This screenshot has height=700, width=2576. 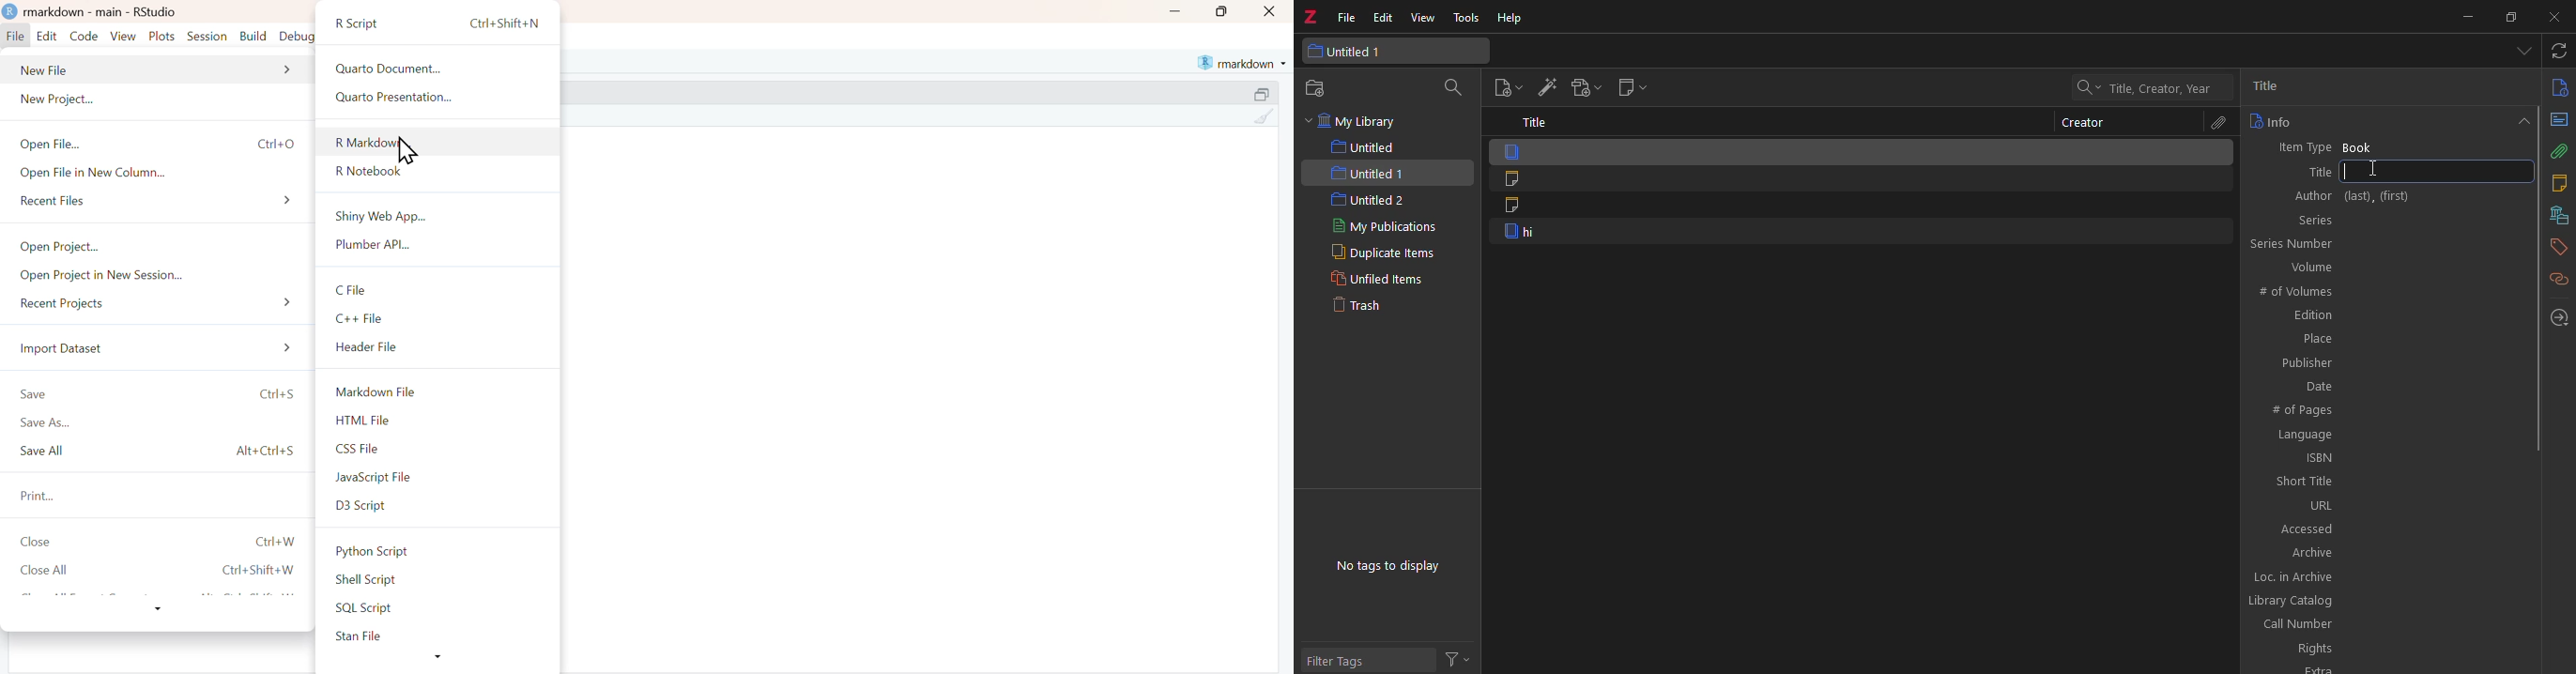 I want to click on Extra, so click(x=2384, y=668).